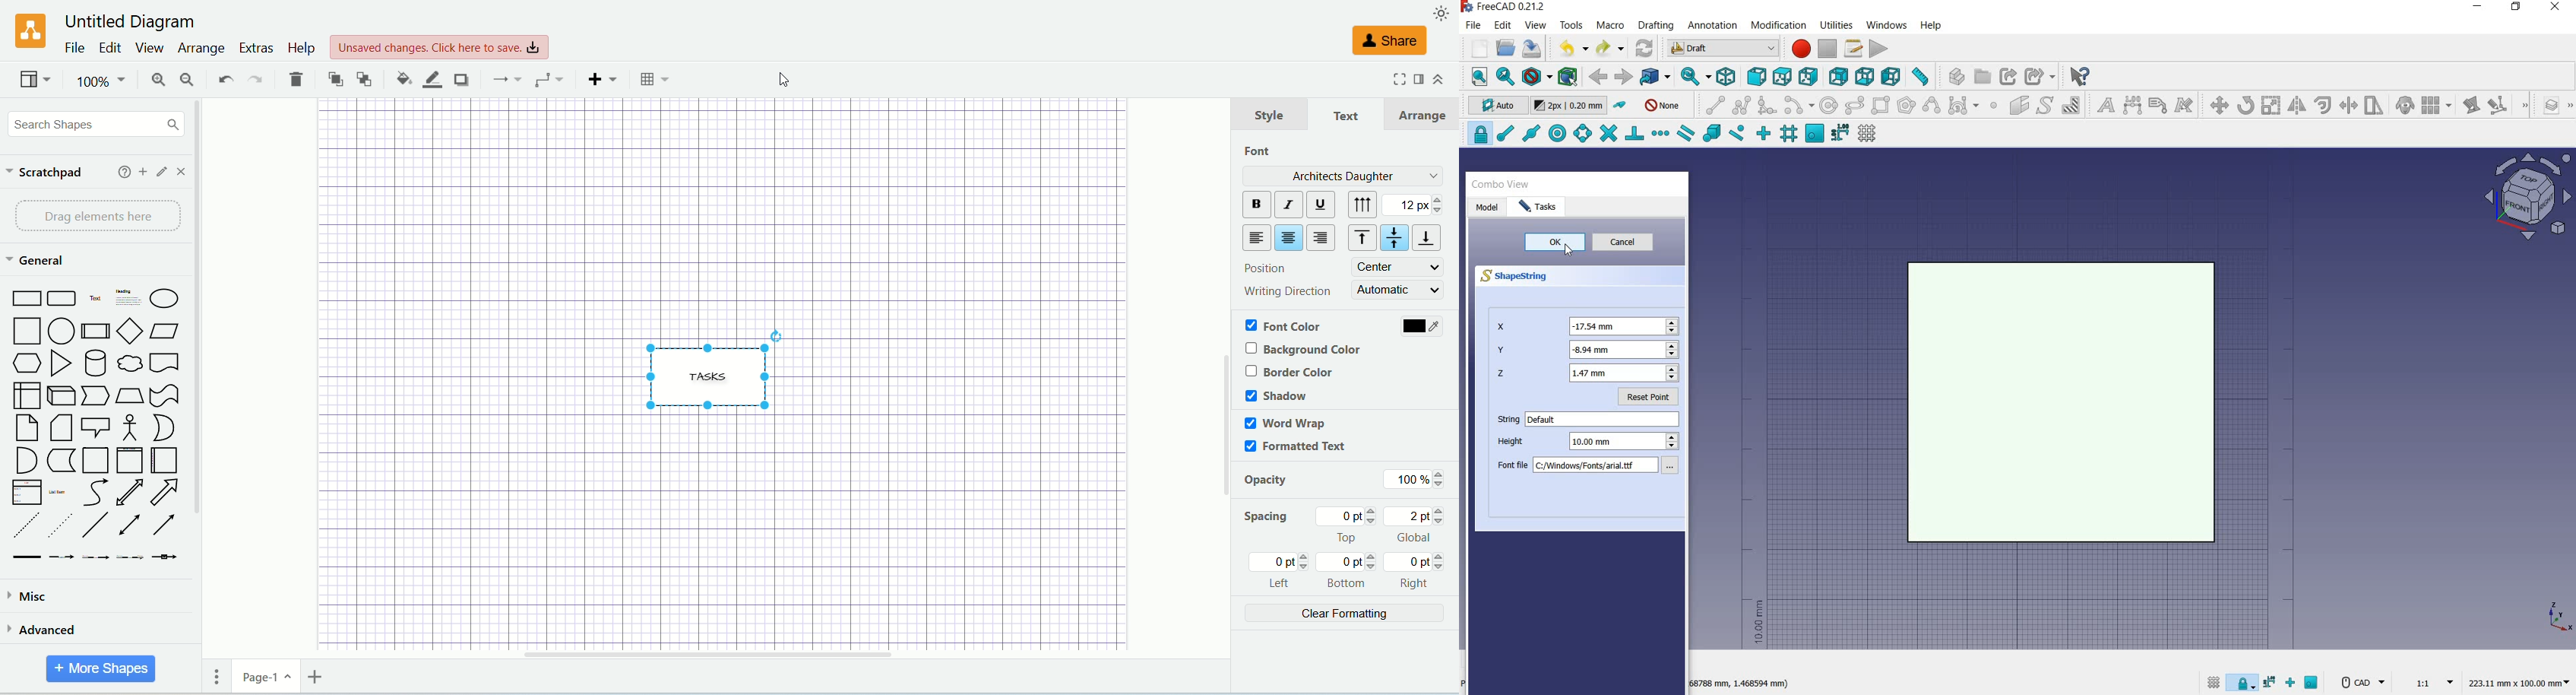  Describe the element at coordinates (1591, 443) in the screenshot. I see `height` at that location.